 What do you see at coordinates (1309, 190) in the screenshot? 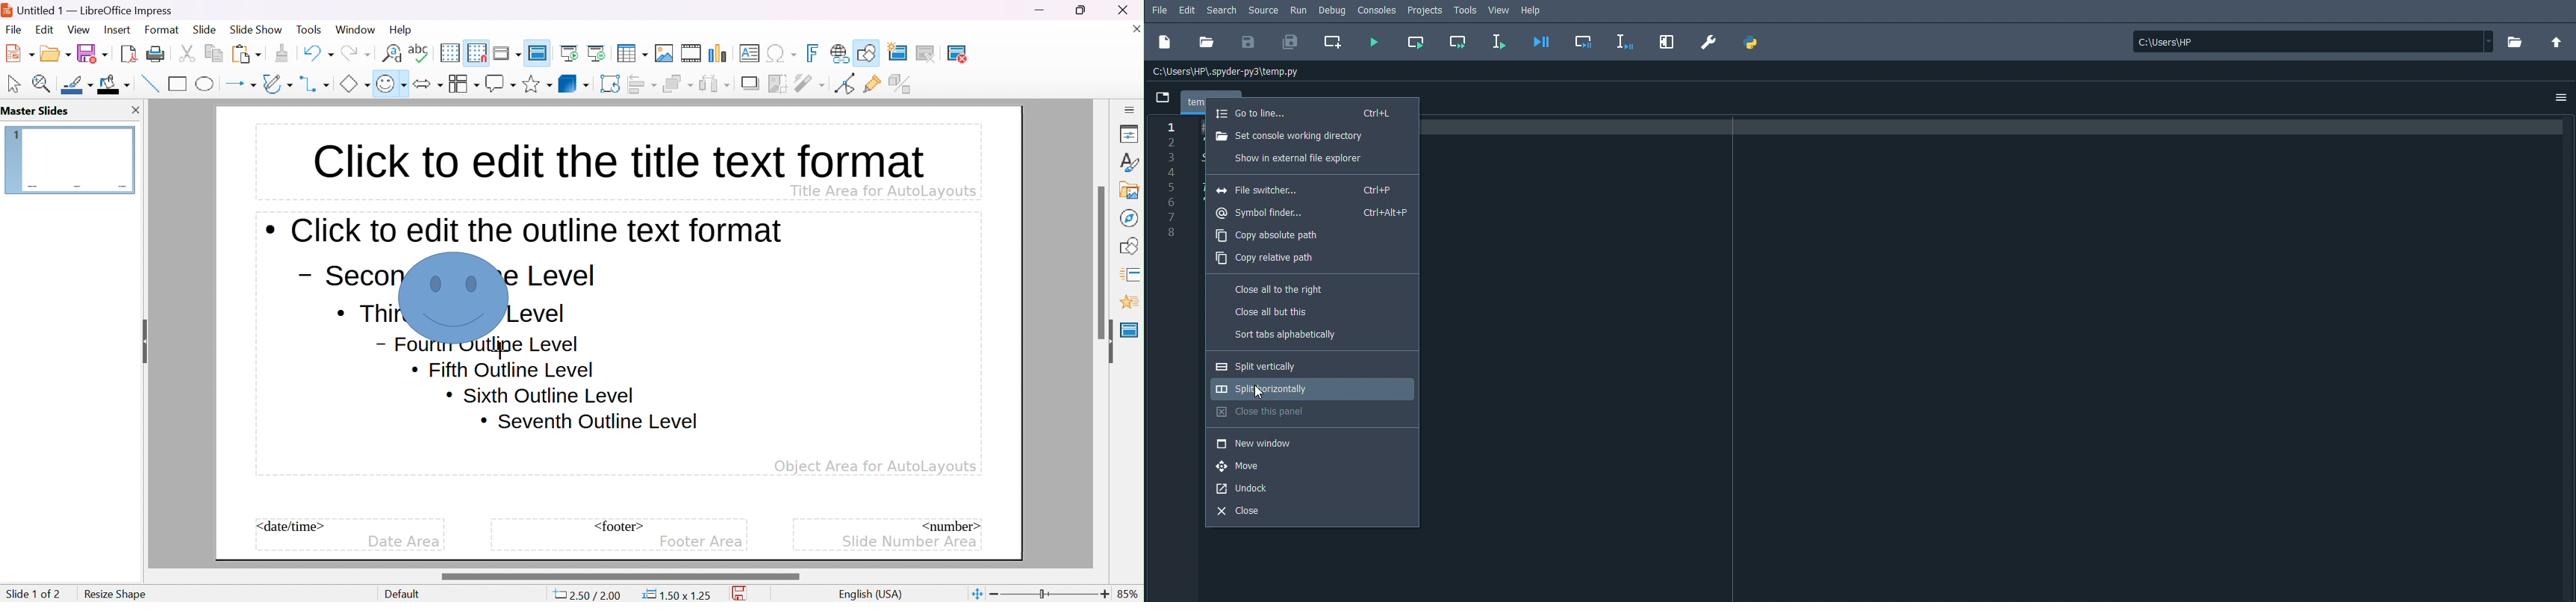
I see `File switcher` at bounding box center [1309, 190].